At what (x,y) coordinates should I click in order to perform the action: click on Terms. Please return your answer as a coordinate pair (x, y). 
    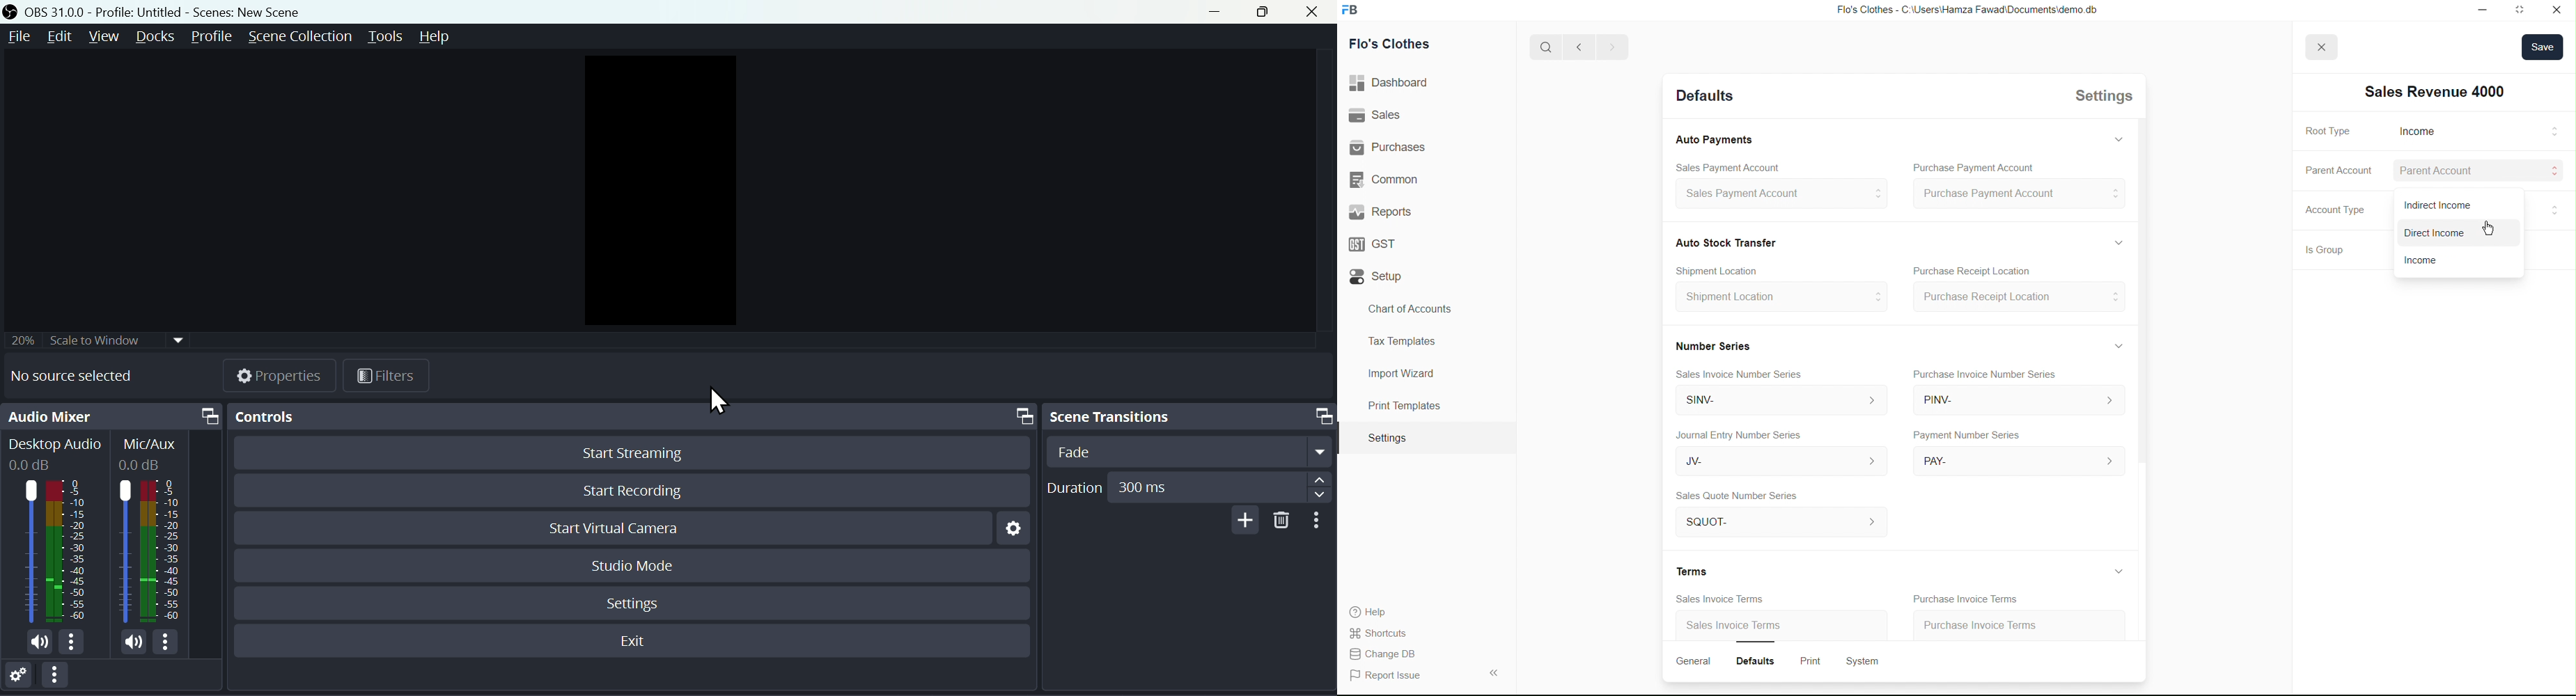
    Looking at the image, I should click on (1695, 571).